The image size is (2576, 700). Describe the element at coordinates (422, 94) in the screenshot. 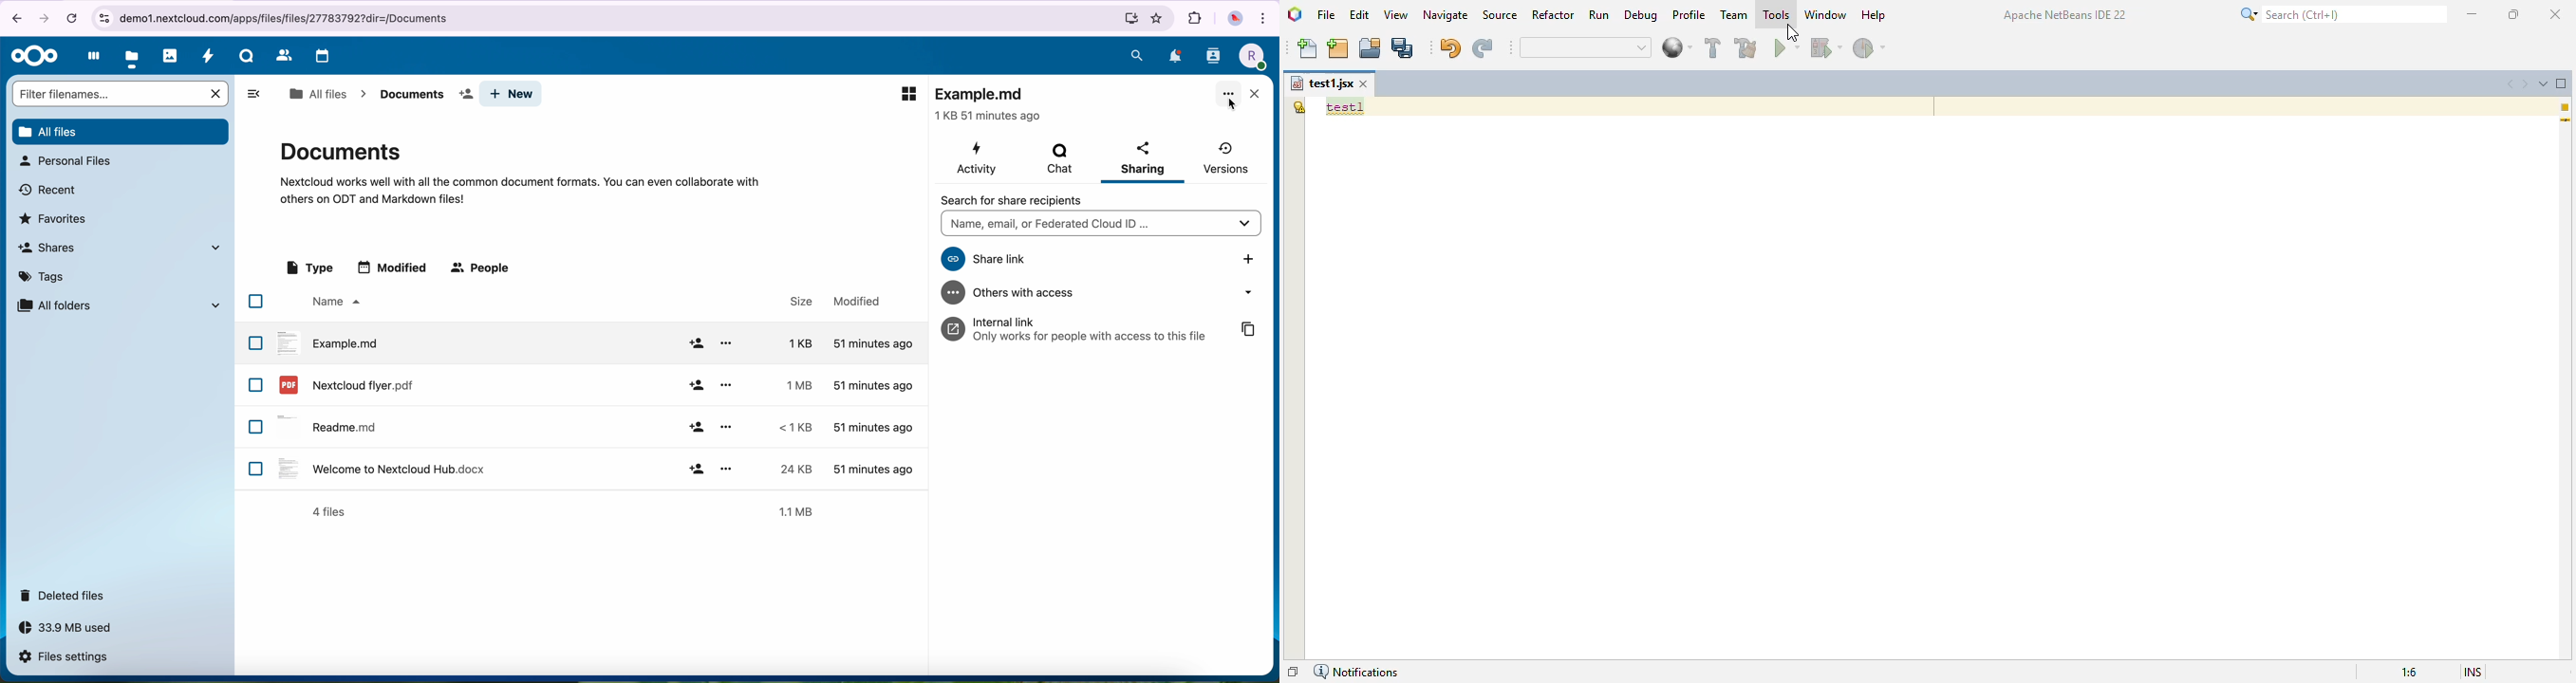

I see `documents` at that location.